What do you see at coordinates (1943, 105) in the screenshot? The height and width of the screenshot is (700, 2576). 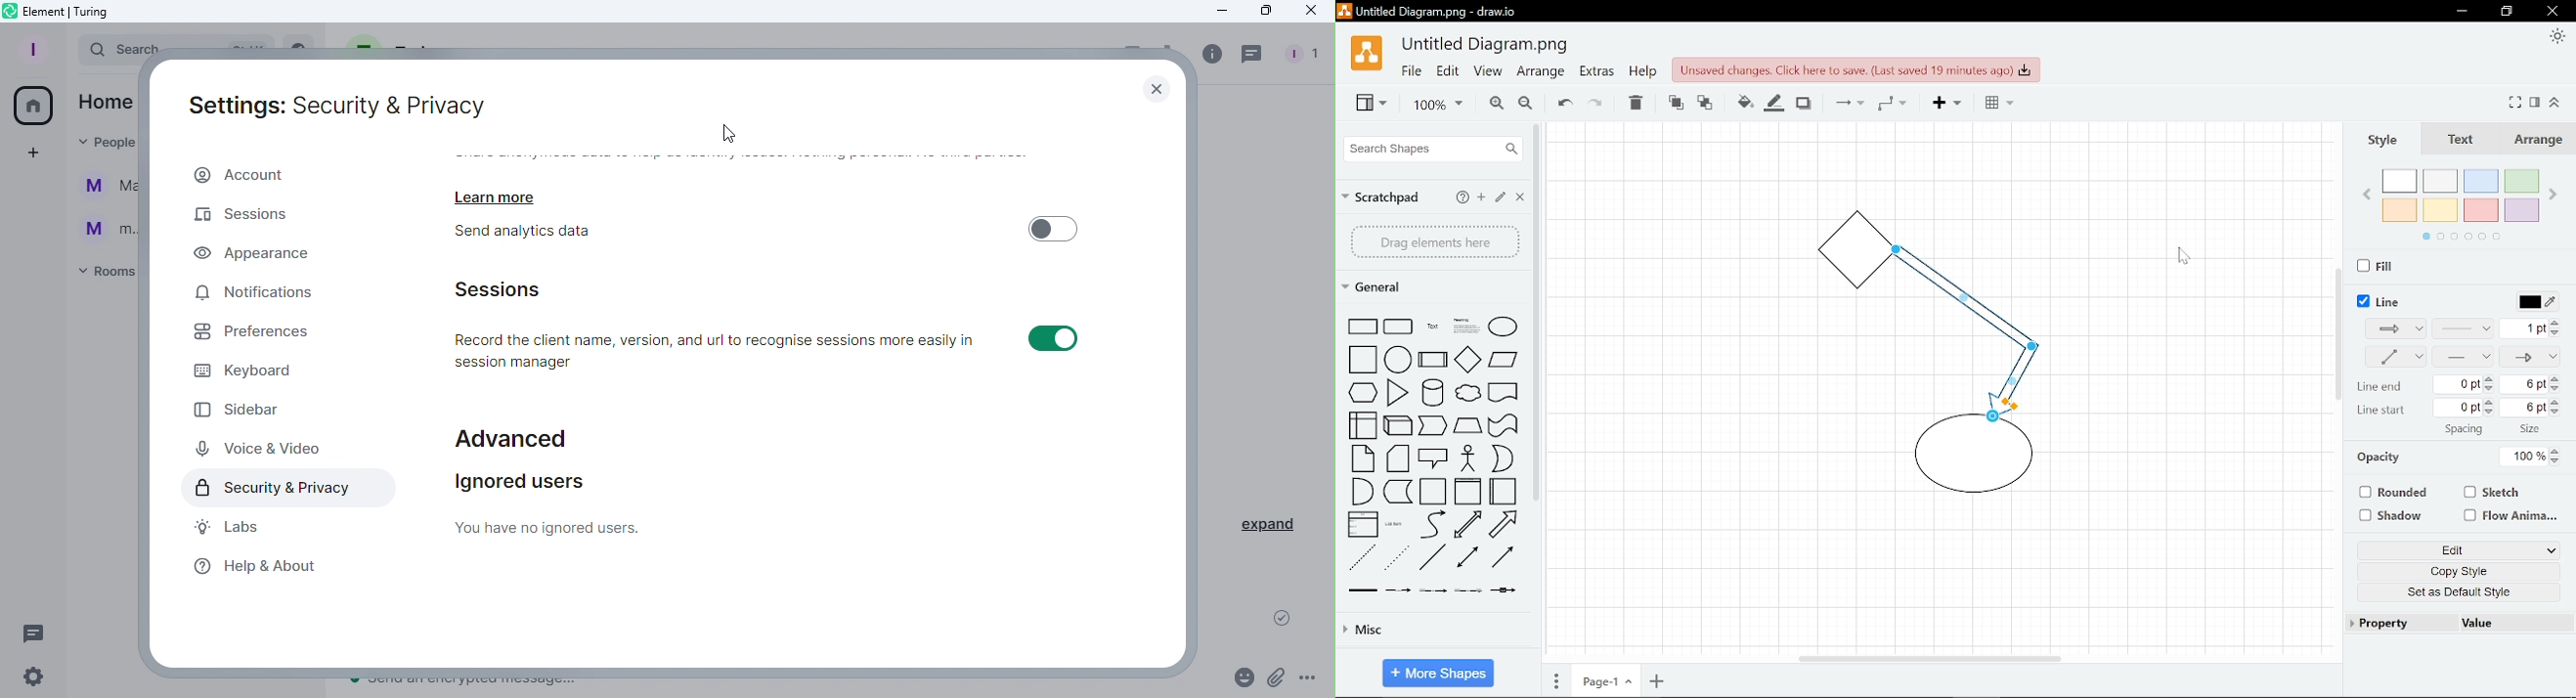 I see `Add` at bounding box center [1943, 105].